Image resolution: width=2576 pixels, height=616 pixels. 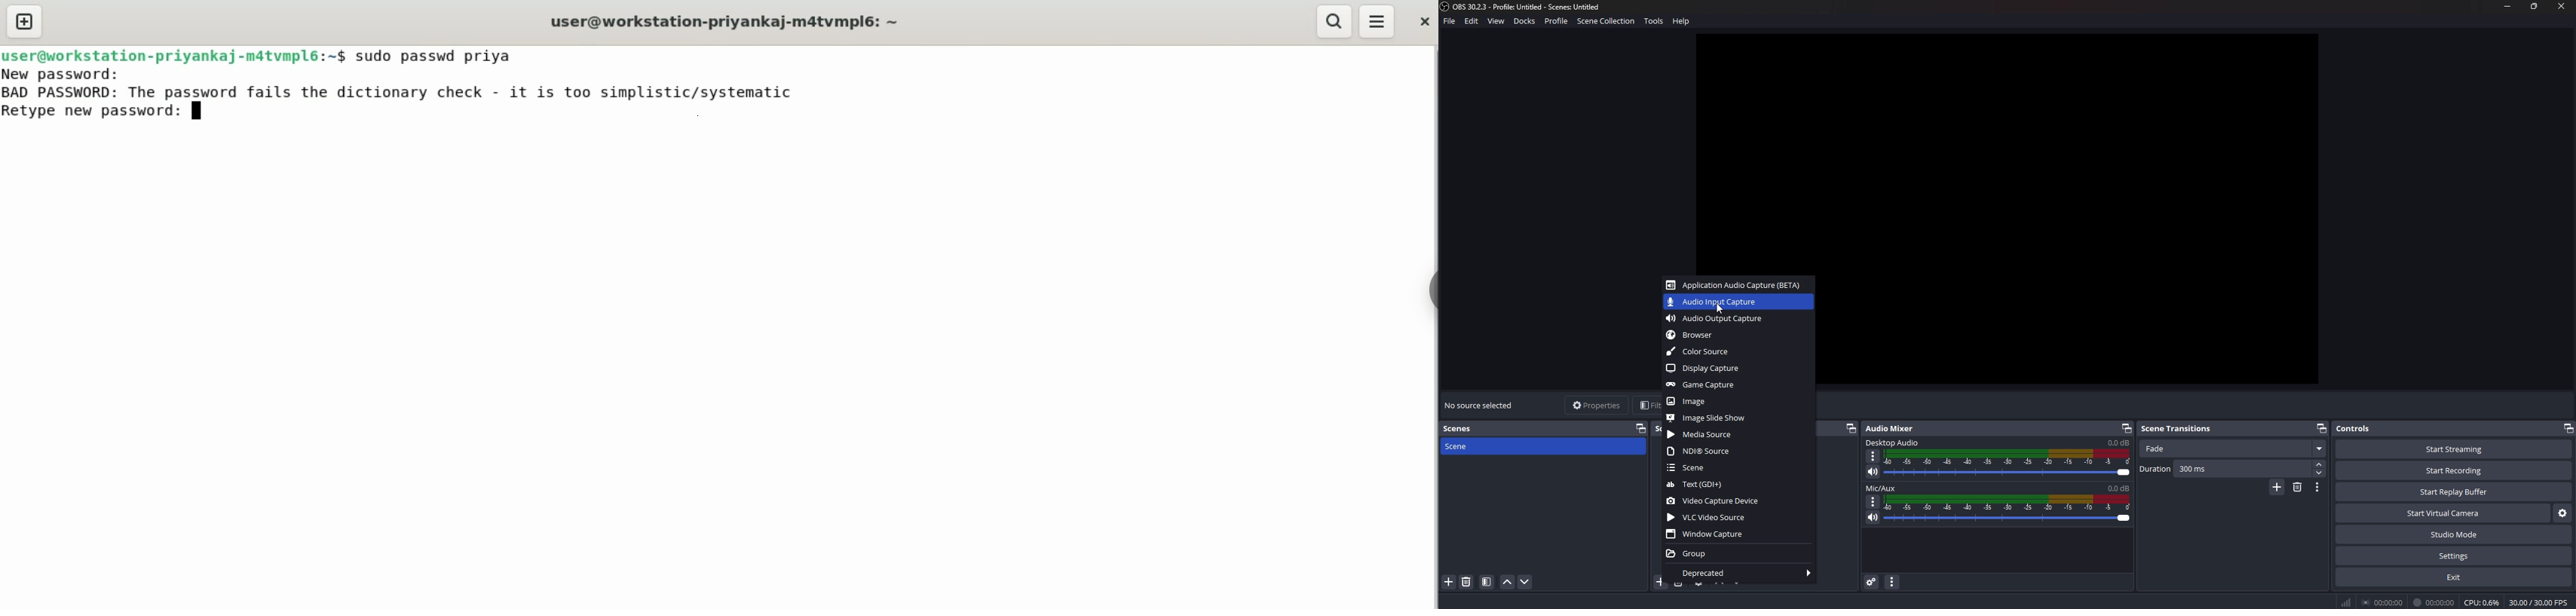 I want to click on minimize, so click(x=2507, y=7).